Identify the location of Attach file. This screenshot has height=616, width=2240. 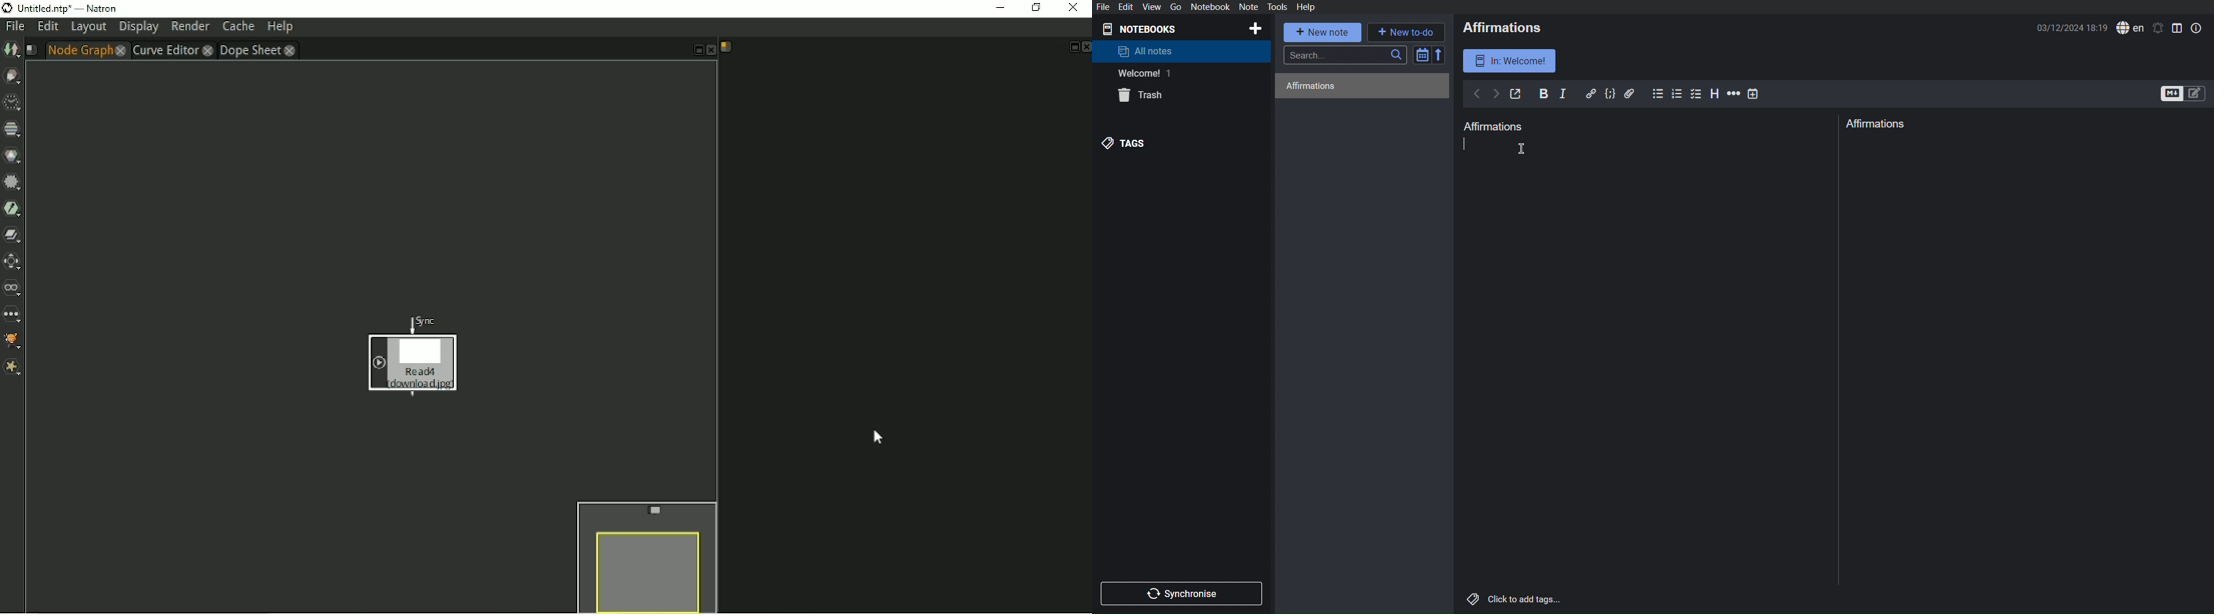
(1631, 93).